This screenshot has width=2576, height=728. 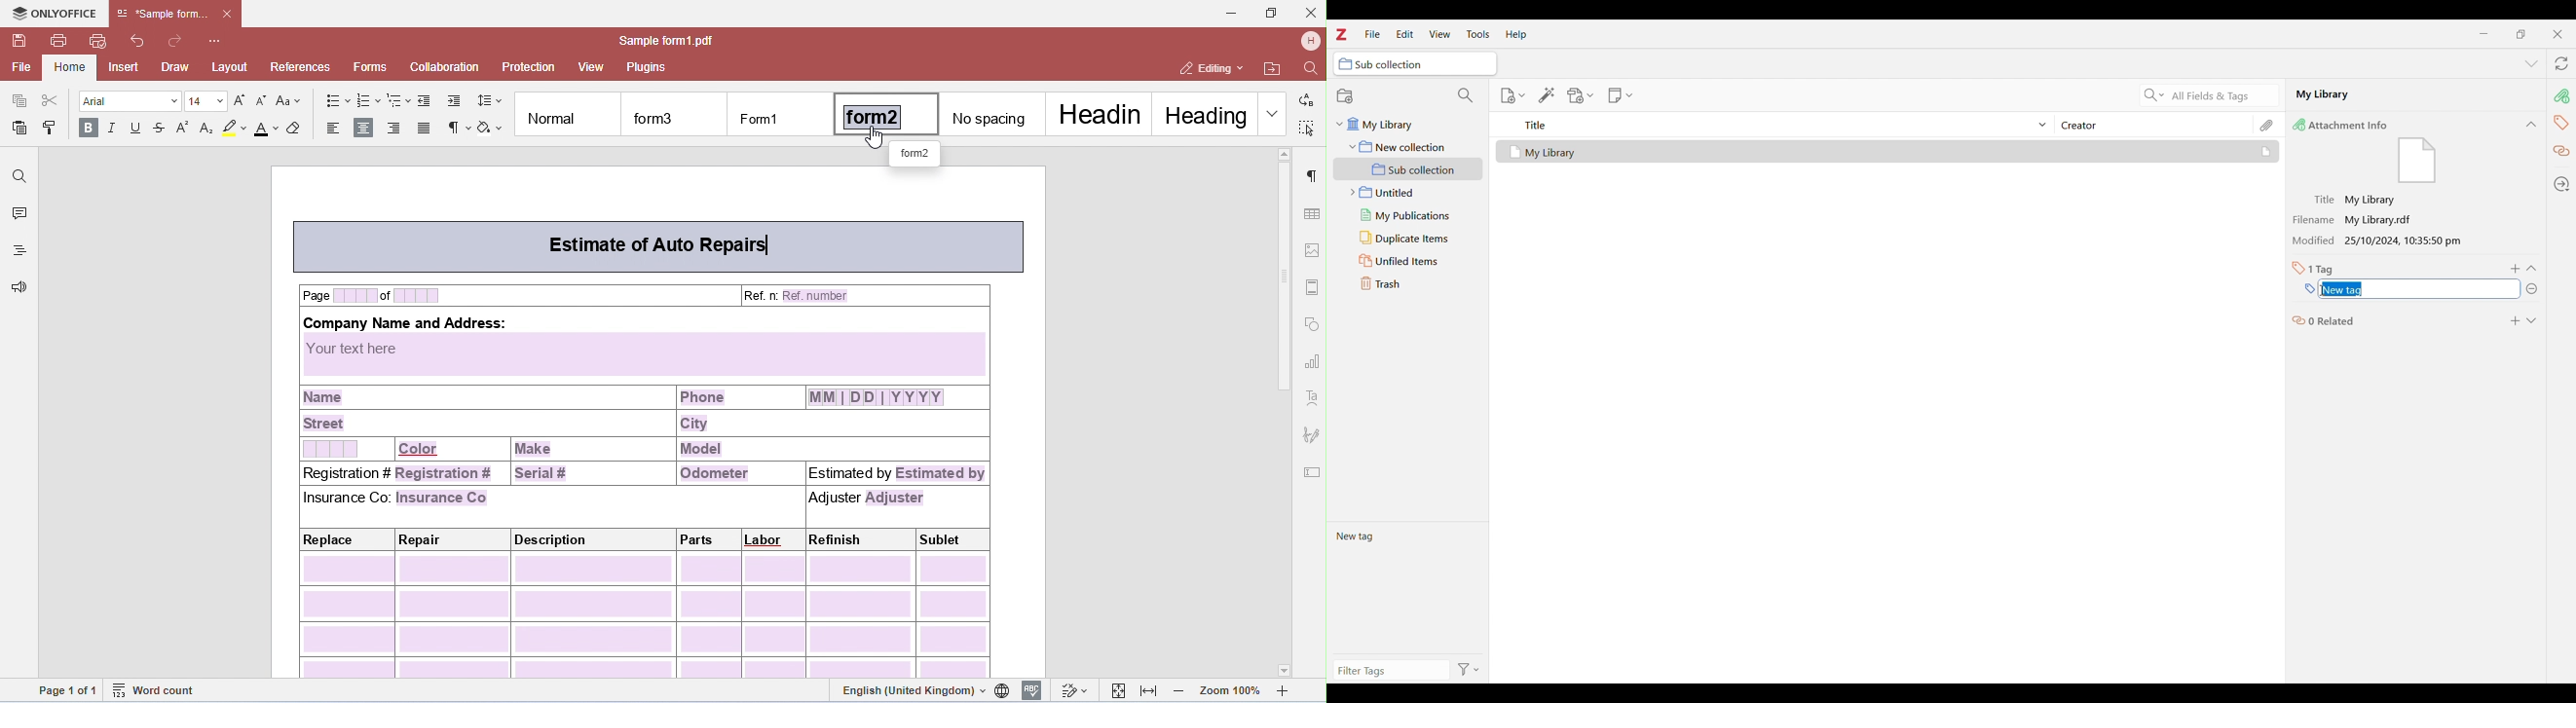 What do you see at coordinates (2401, 94) in the screenshot?
I see `Name of selected file` at bounding box center [2401, 94].